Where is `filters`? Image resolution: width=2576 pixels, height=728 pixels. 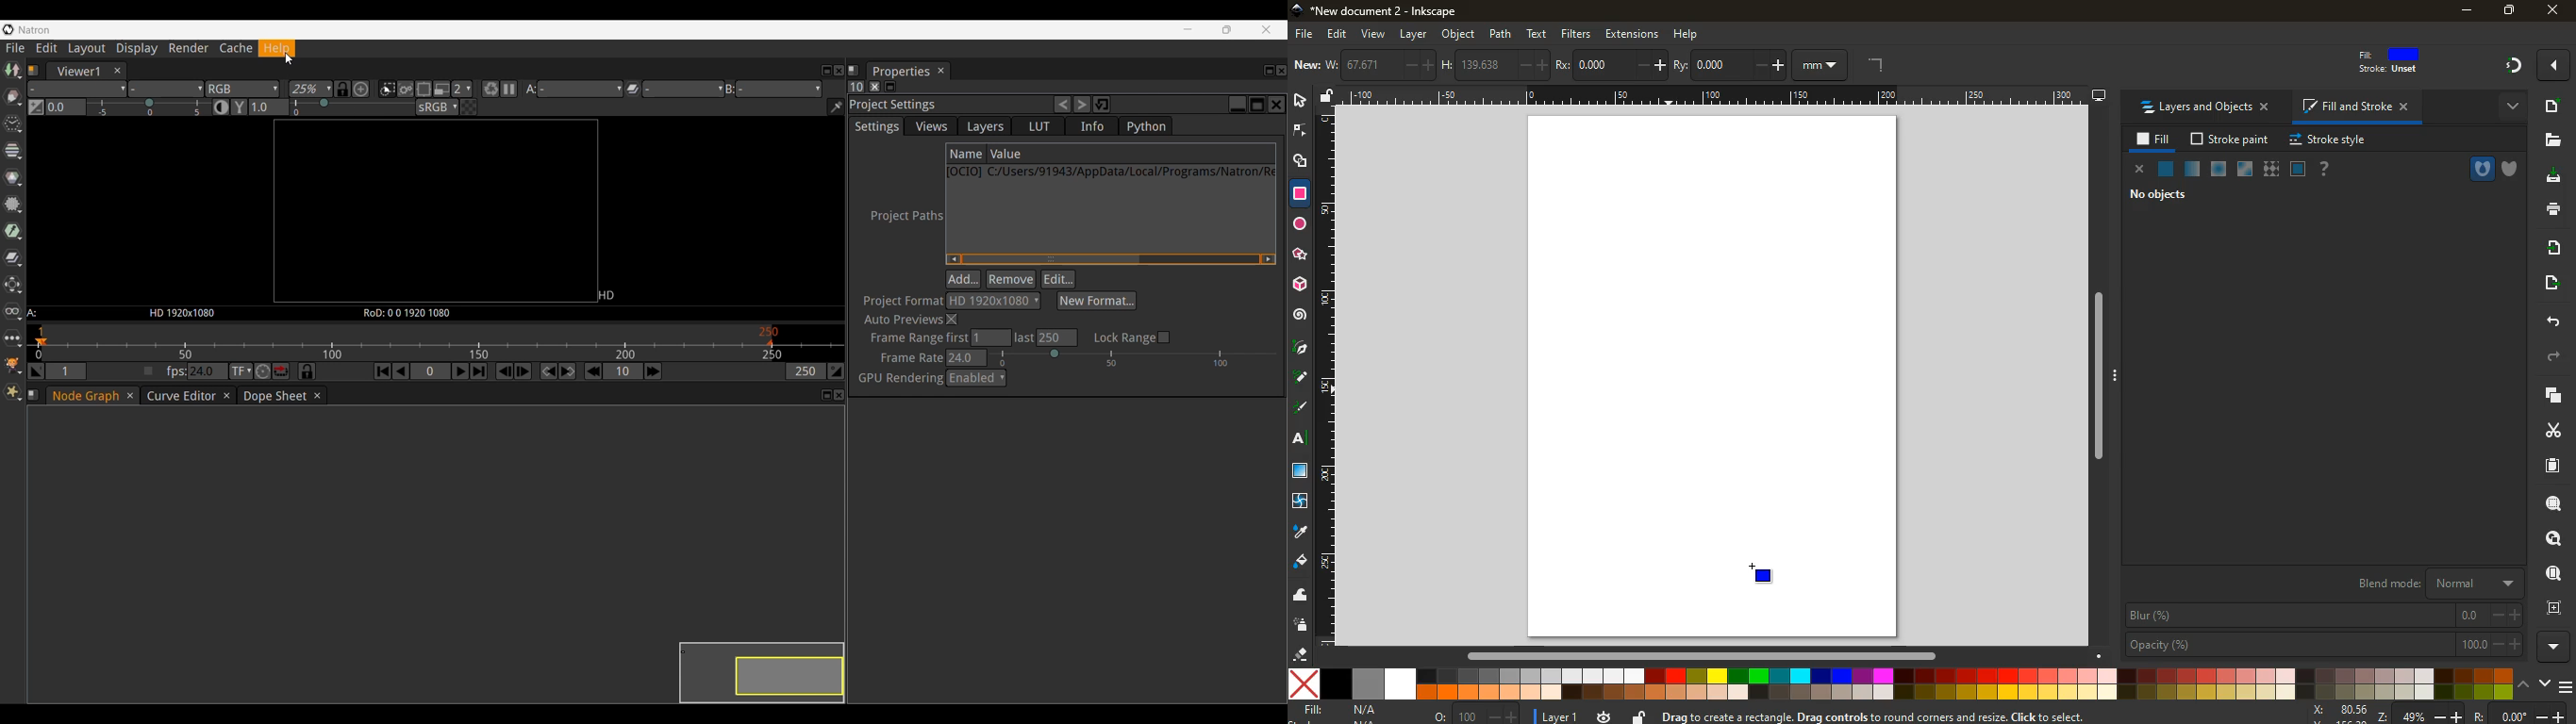
filters is located at coordinates (1576, 35).